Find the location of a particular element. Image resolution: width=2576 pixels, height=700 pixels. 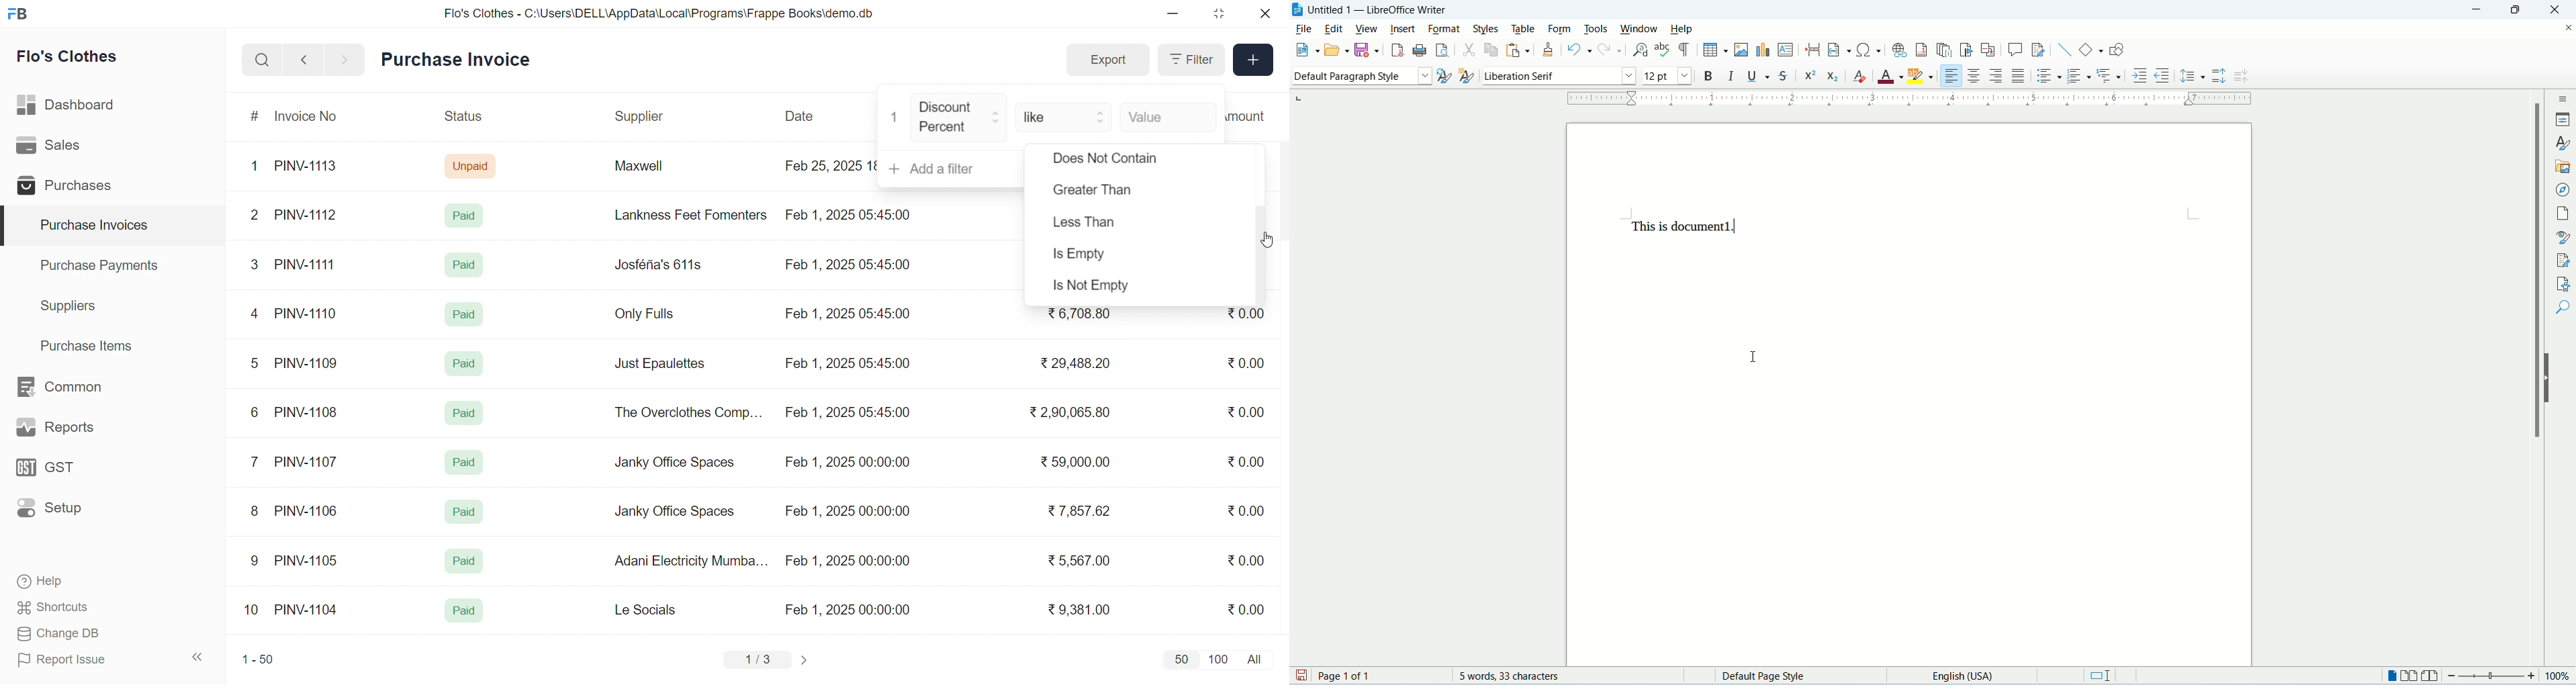

Feb 1, 2025 05:45:00 is located at coordinates (847, 363).